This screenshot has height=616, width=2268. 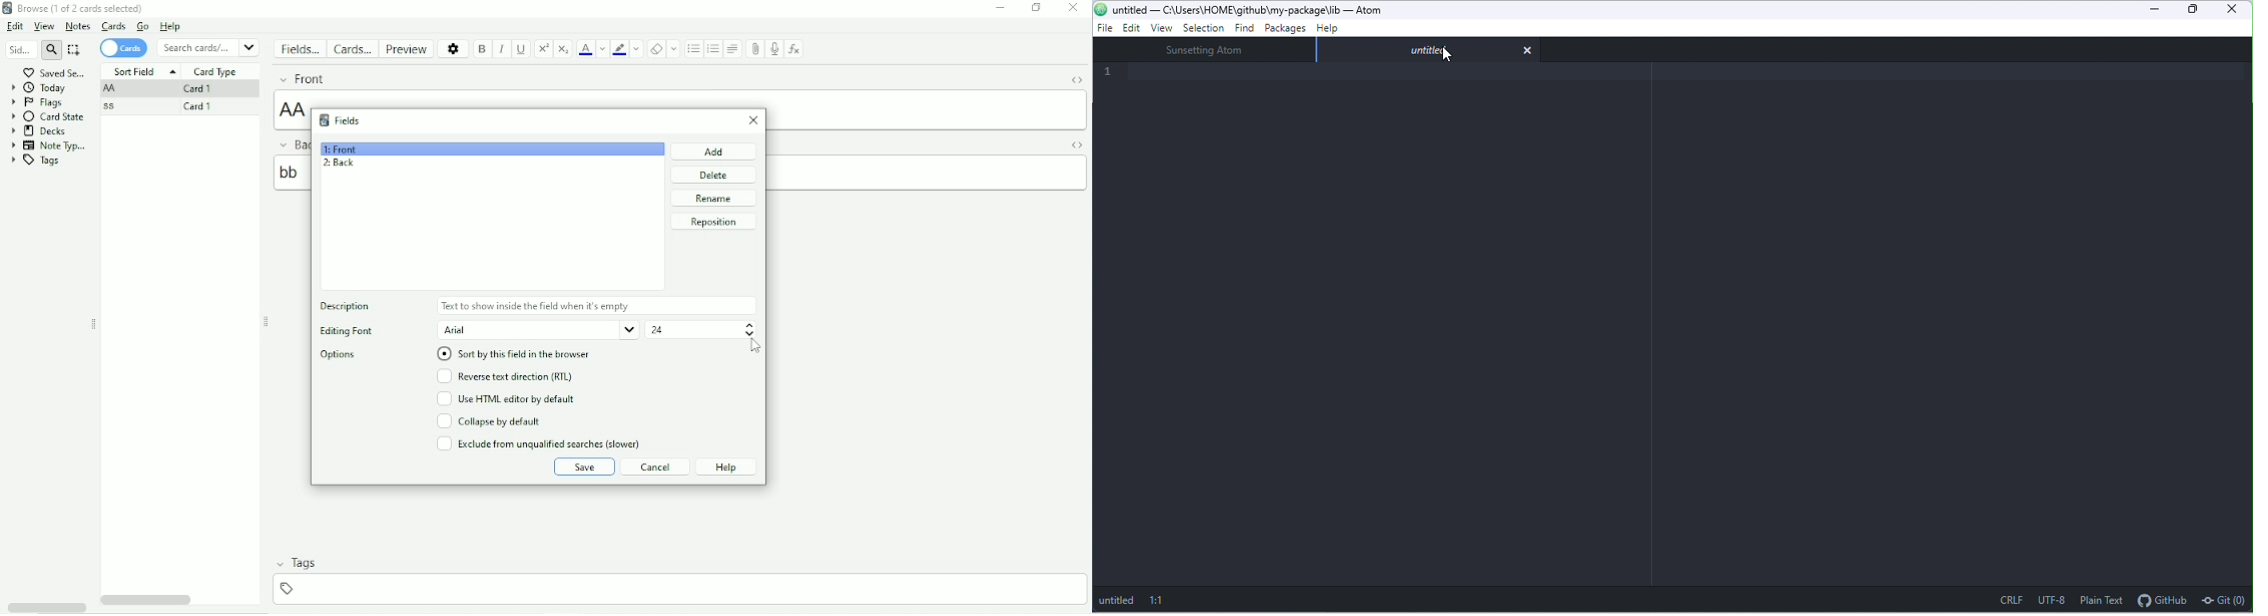 I want to click on sunsetting atom, so click(x=1205, y=51).